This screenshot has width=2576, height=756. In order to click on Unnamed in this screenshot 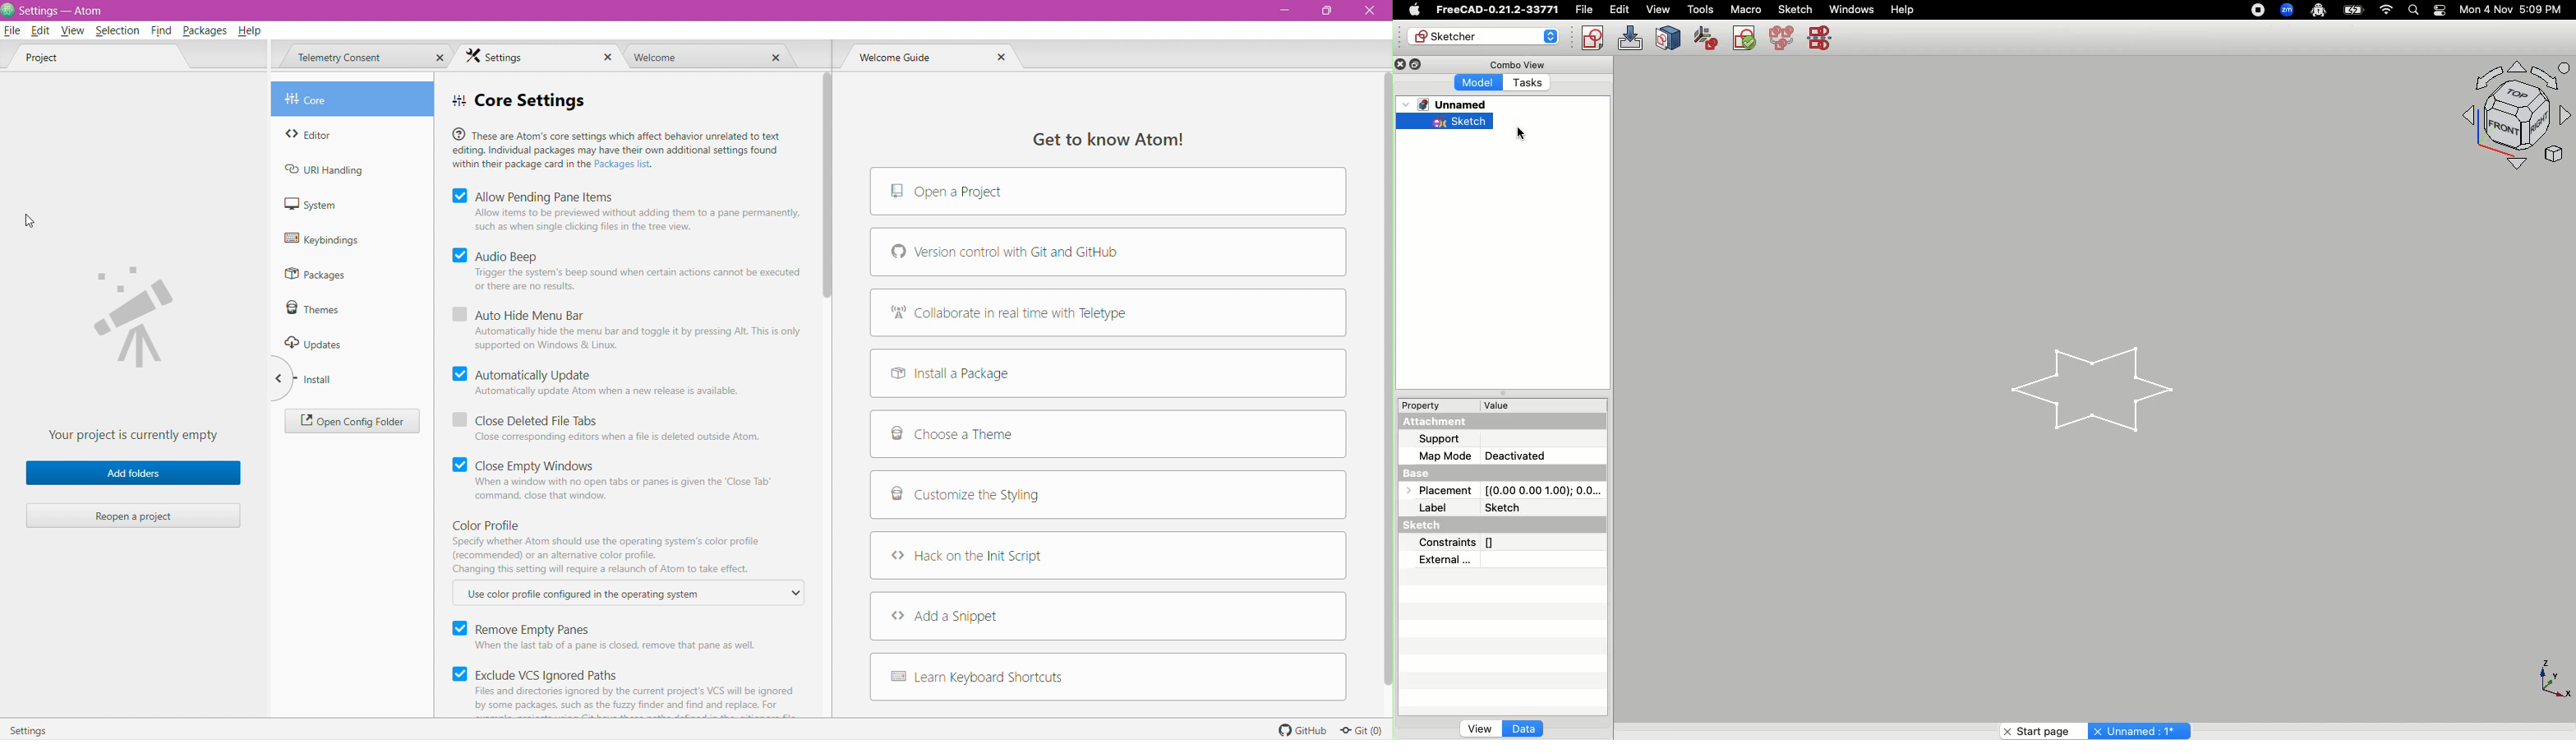, I will do `click(1451, 104)`.